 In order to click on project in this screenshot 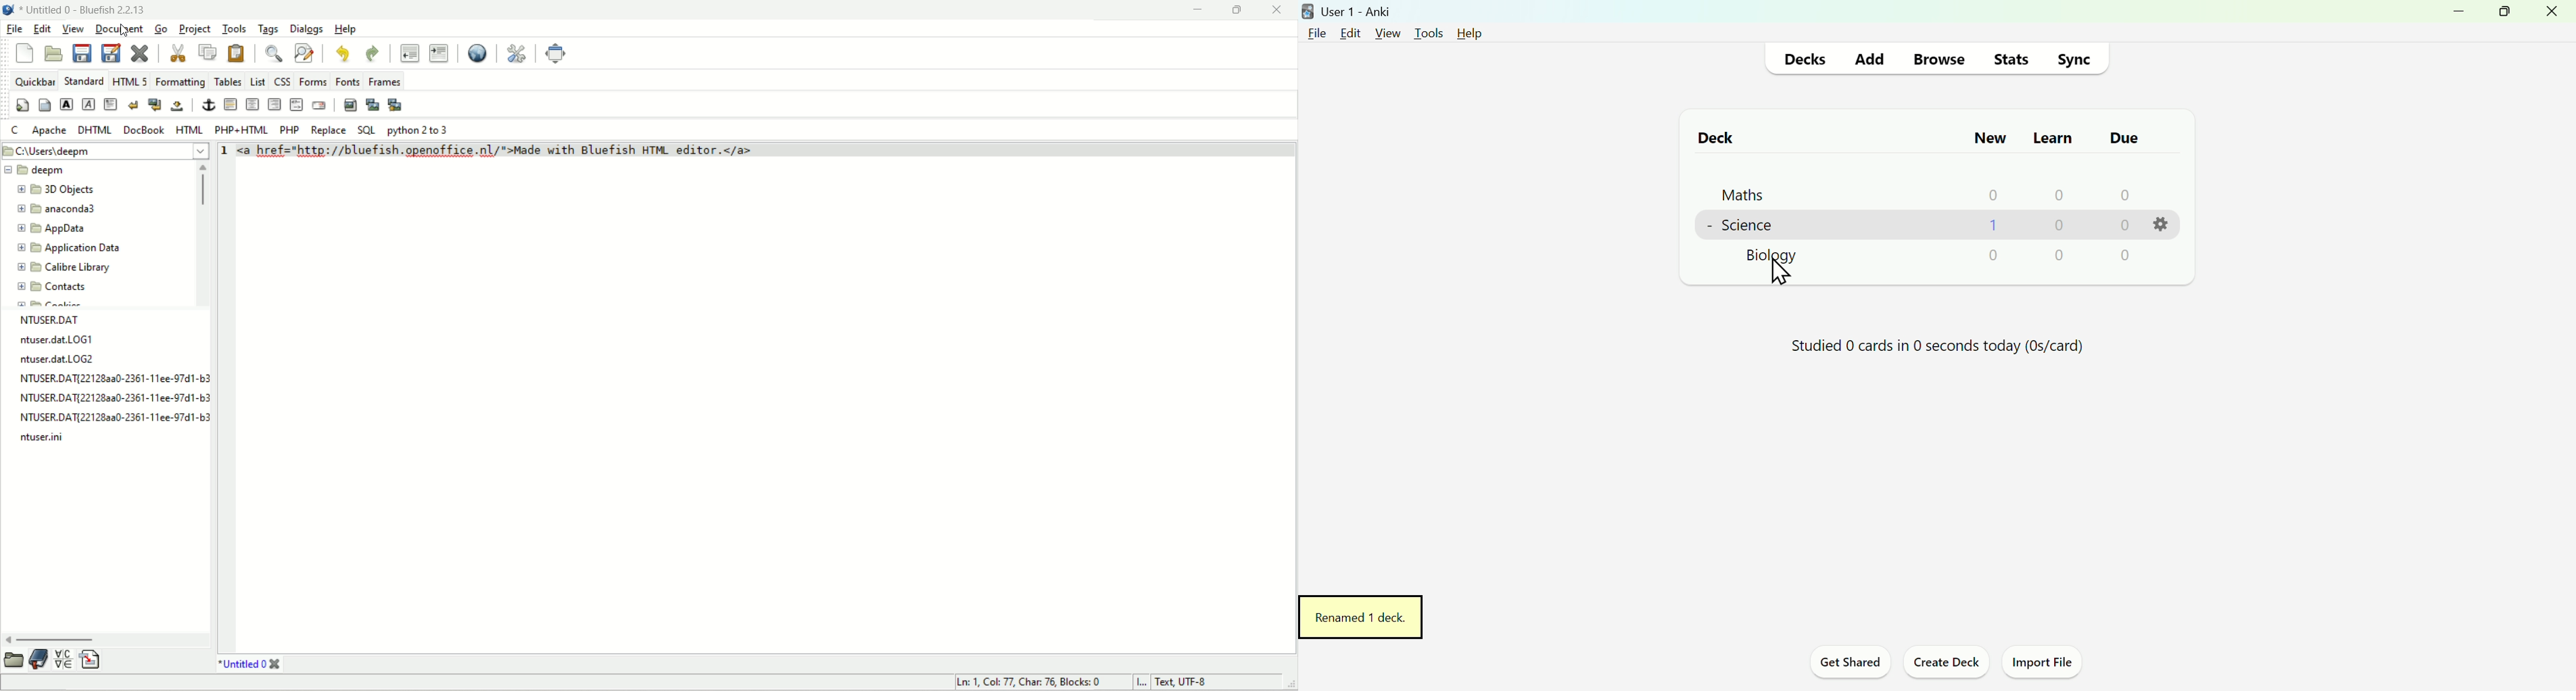, I will do `click(194, 28)`.